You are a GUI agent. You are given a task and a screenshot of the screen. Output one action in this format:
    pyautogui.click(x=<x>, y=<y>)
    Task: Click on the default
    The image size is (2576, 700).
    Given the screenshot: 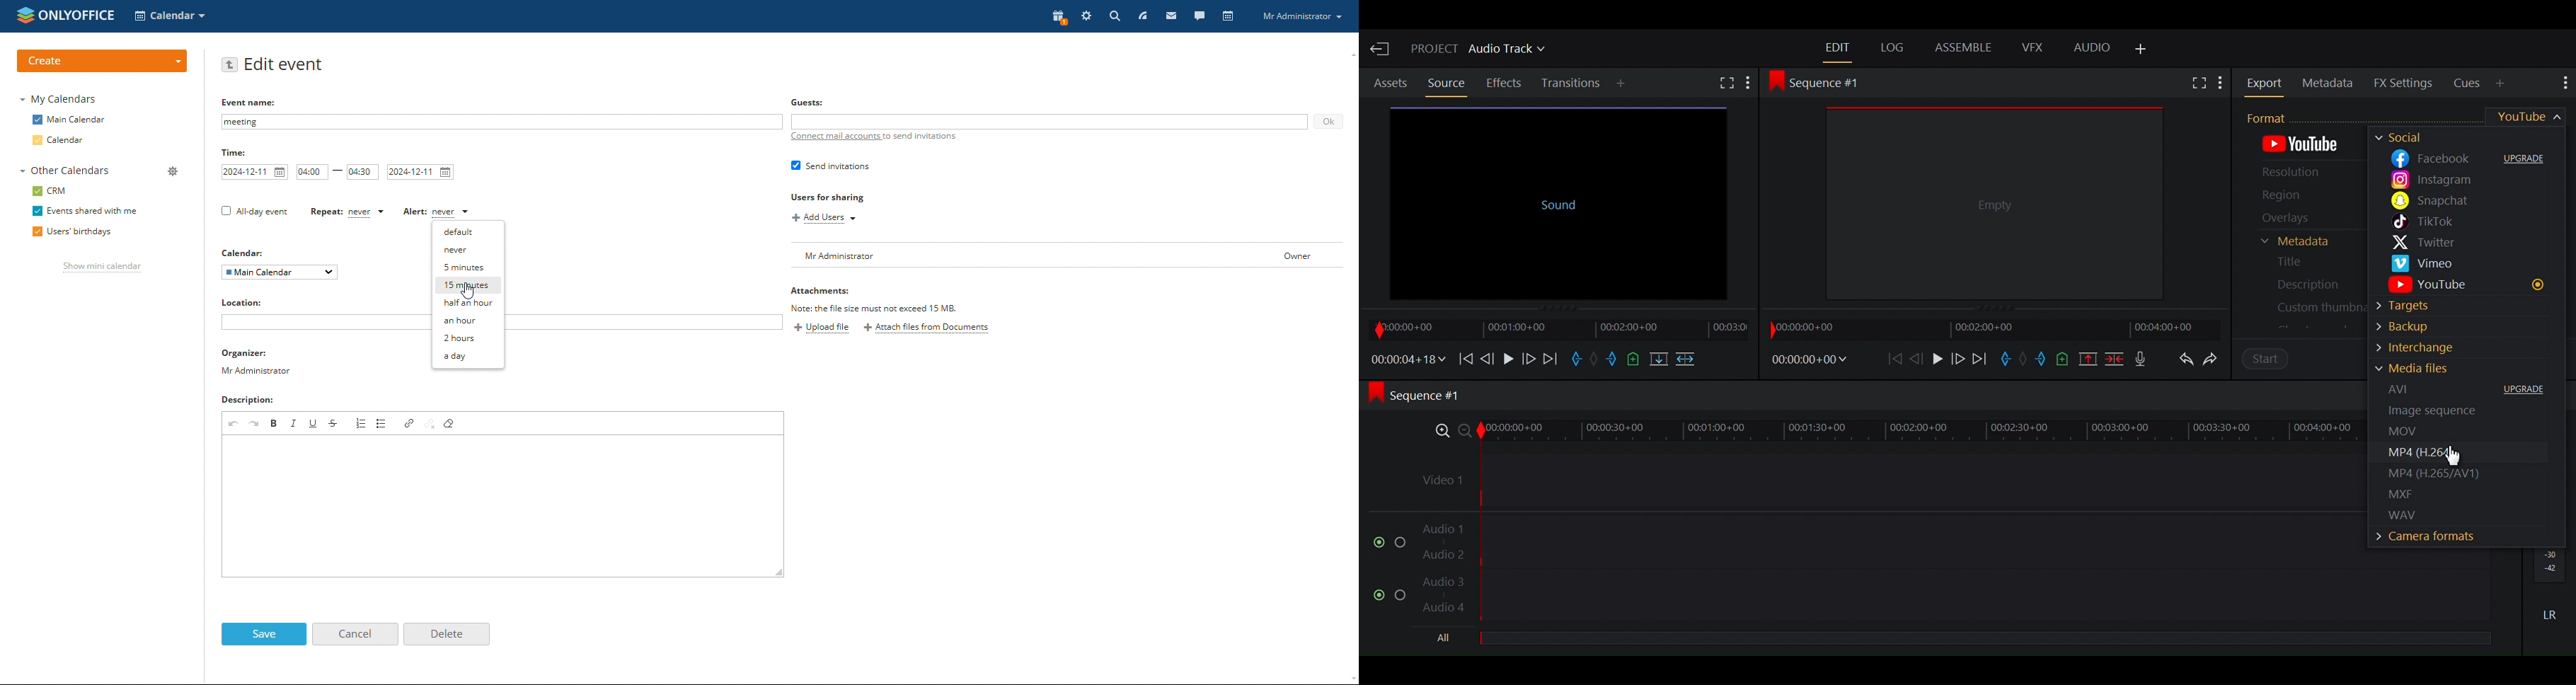 What is the action you would take?
    pyautogui.click(x=470, y=232)
    